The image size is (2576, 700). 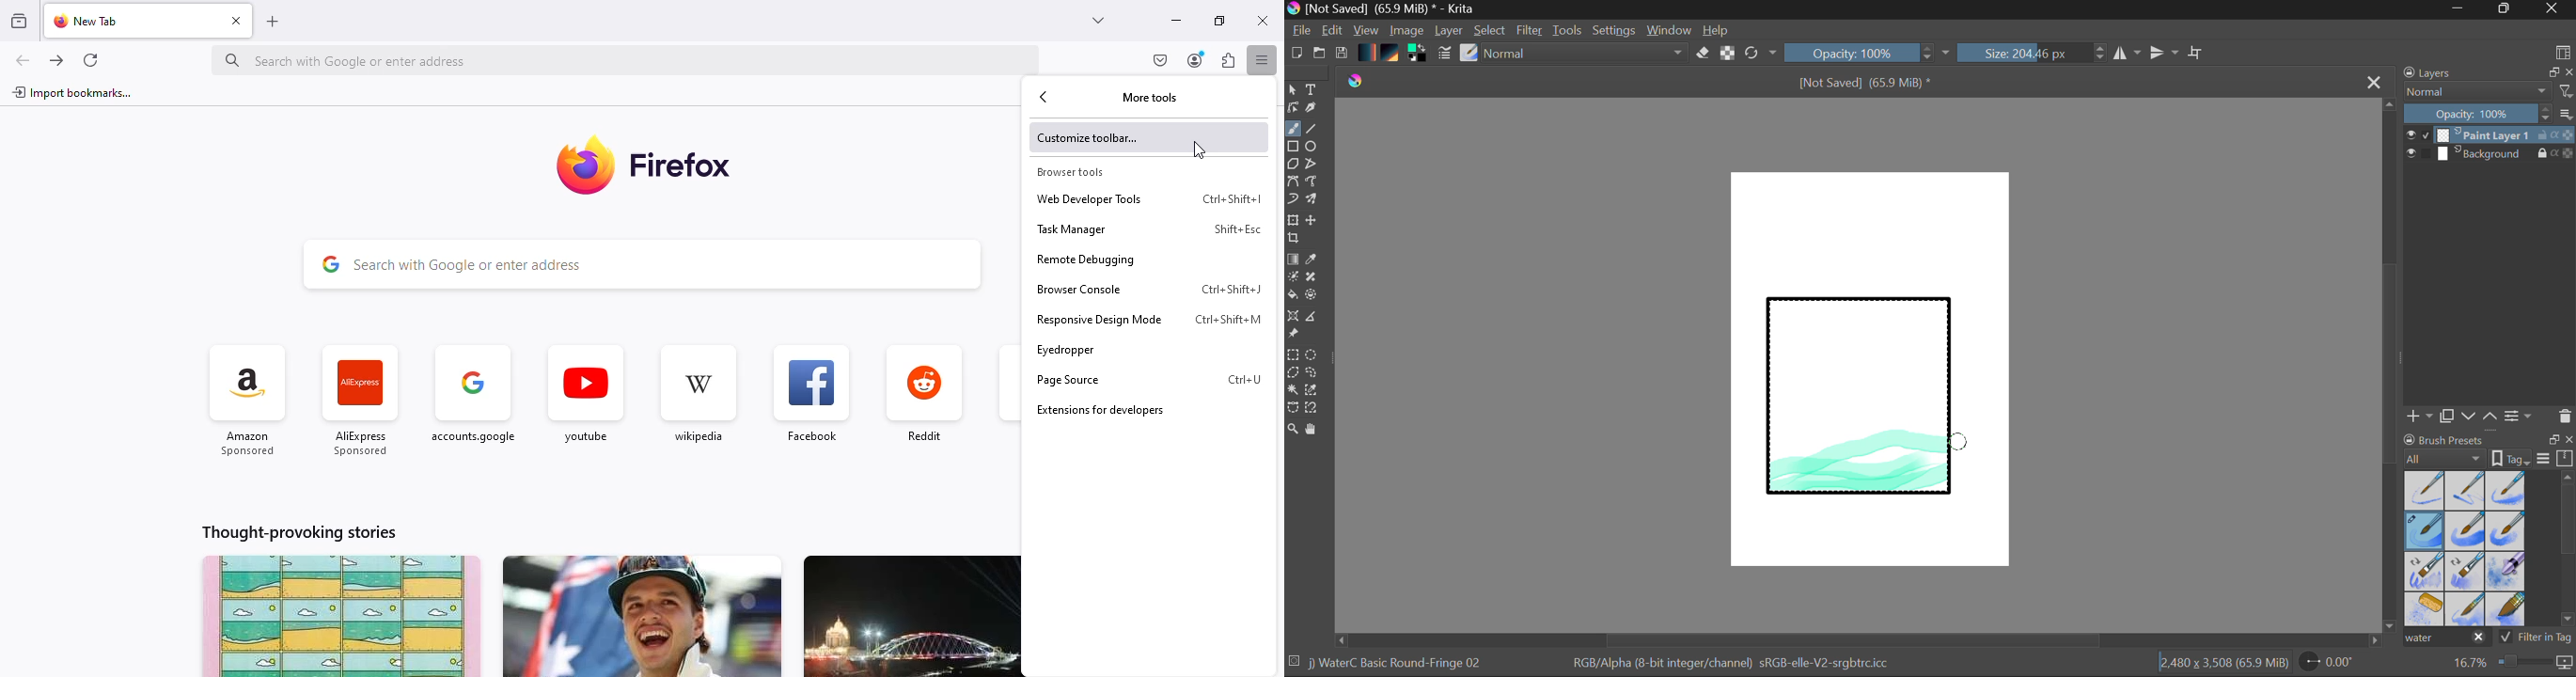 What do you see at coordinates (1615, 30) in the screenshot?
I see `Settings` at bounding box center [1615, 30].